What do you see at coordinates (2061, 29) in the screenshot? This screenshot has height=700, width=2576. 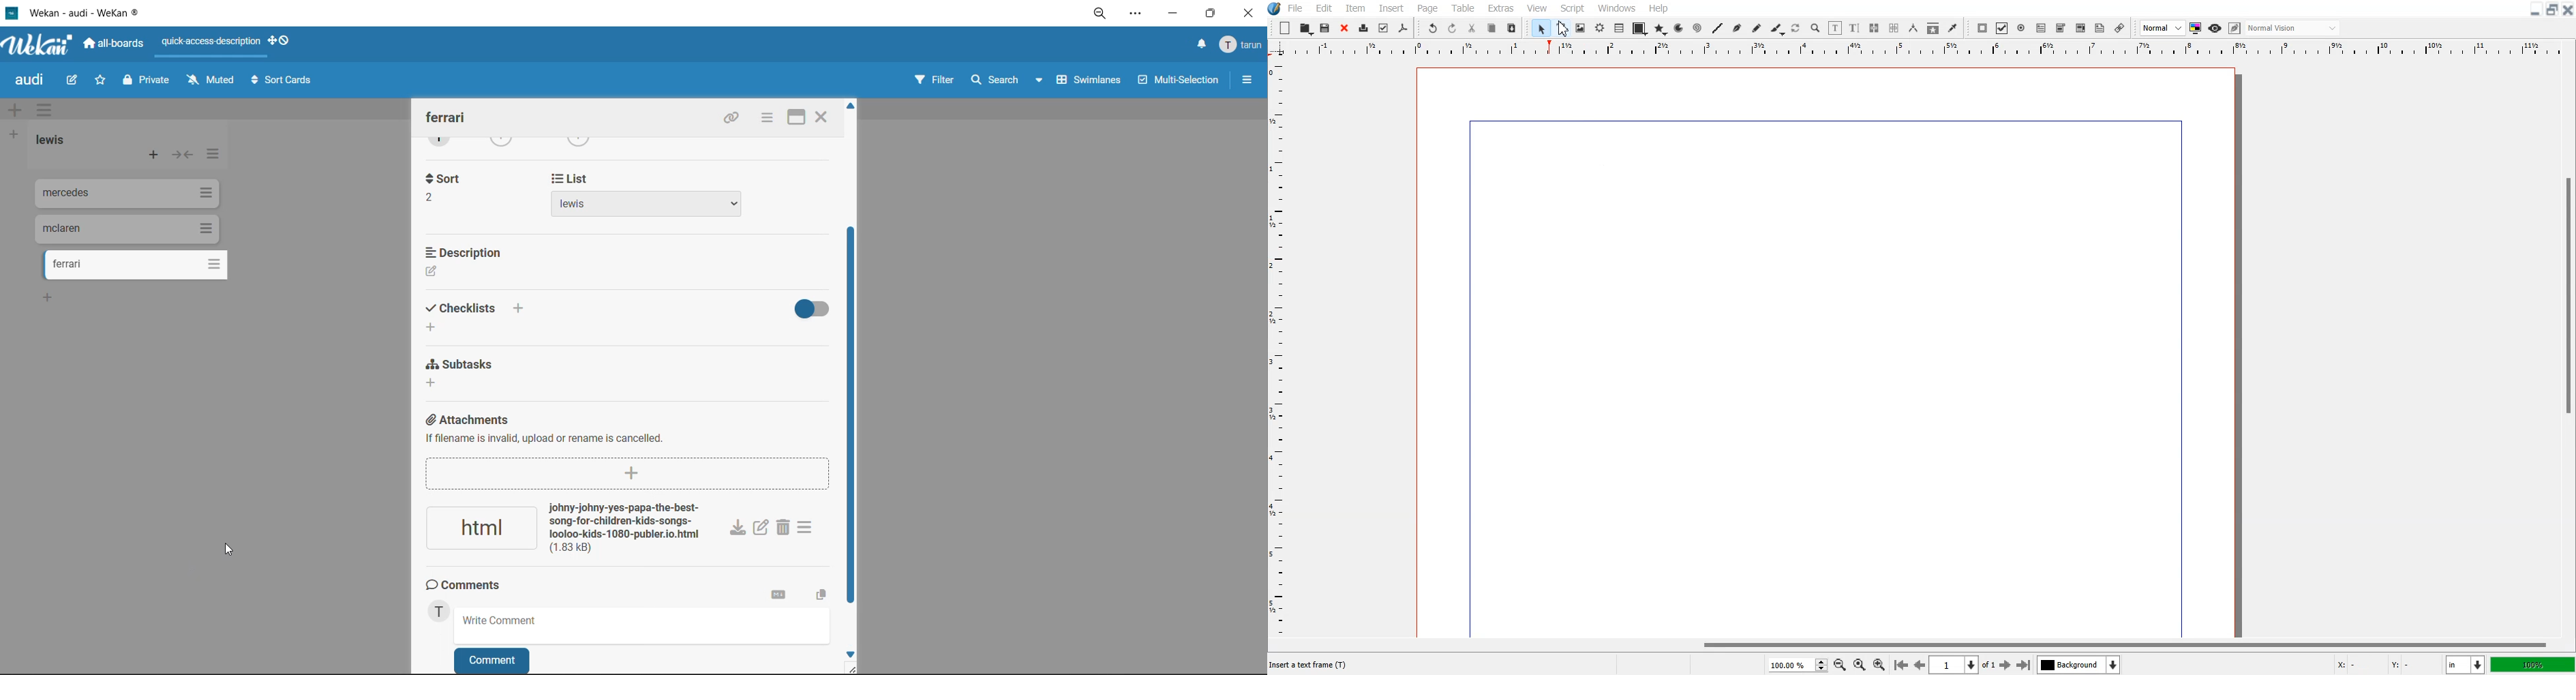 I see `PDF Text field` at bounding box center [2061, 29].